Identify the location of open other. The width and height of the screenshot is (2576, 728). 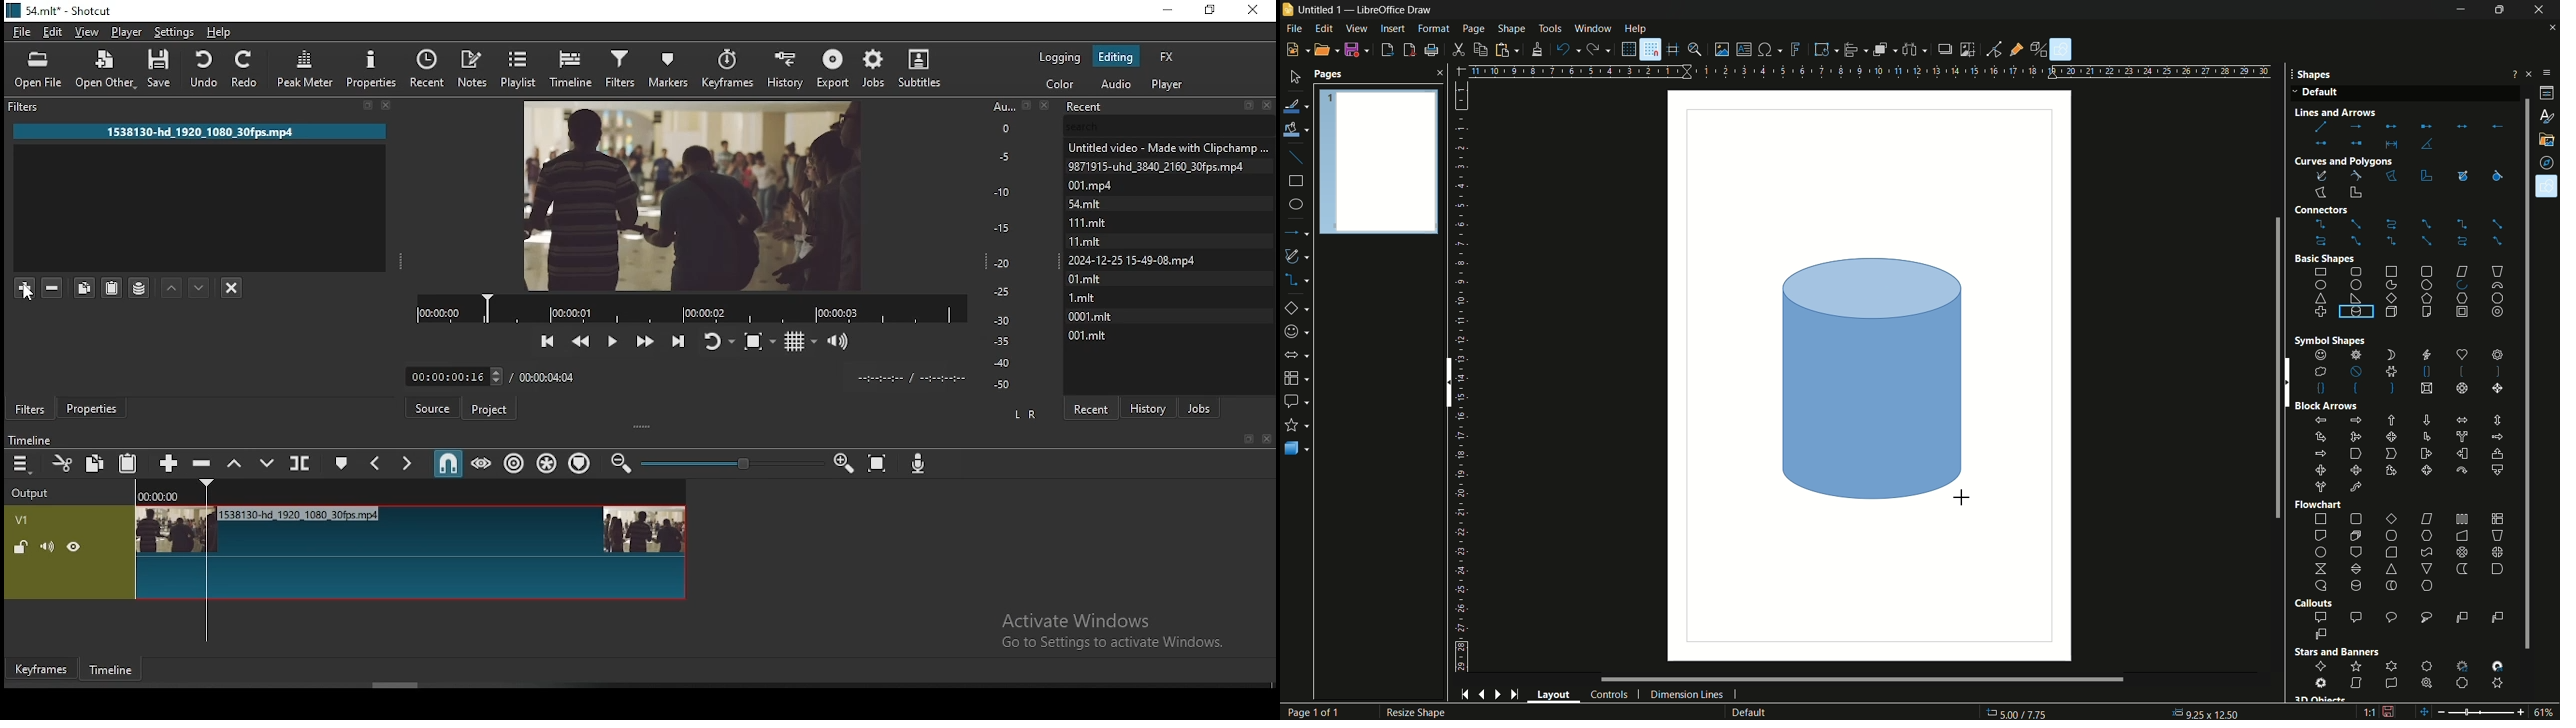
(103, 71).